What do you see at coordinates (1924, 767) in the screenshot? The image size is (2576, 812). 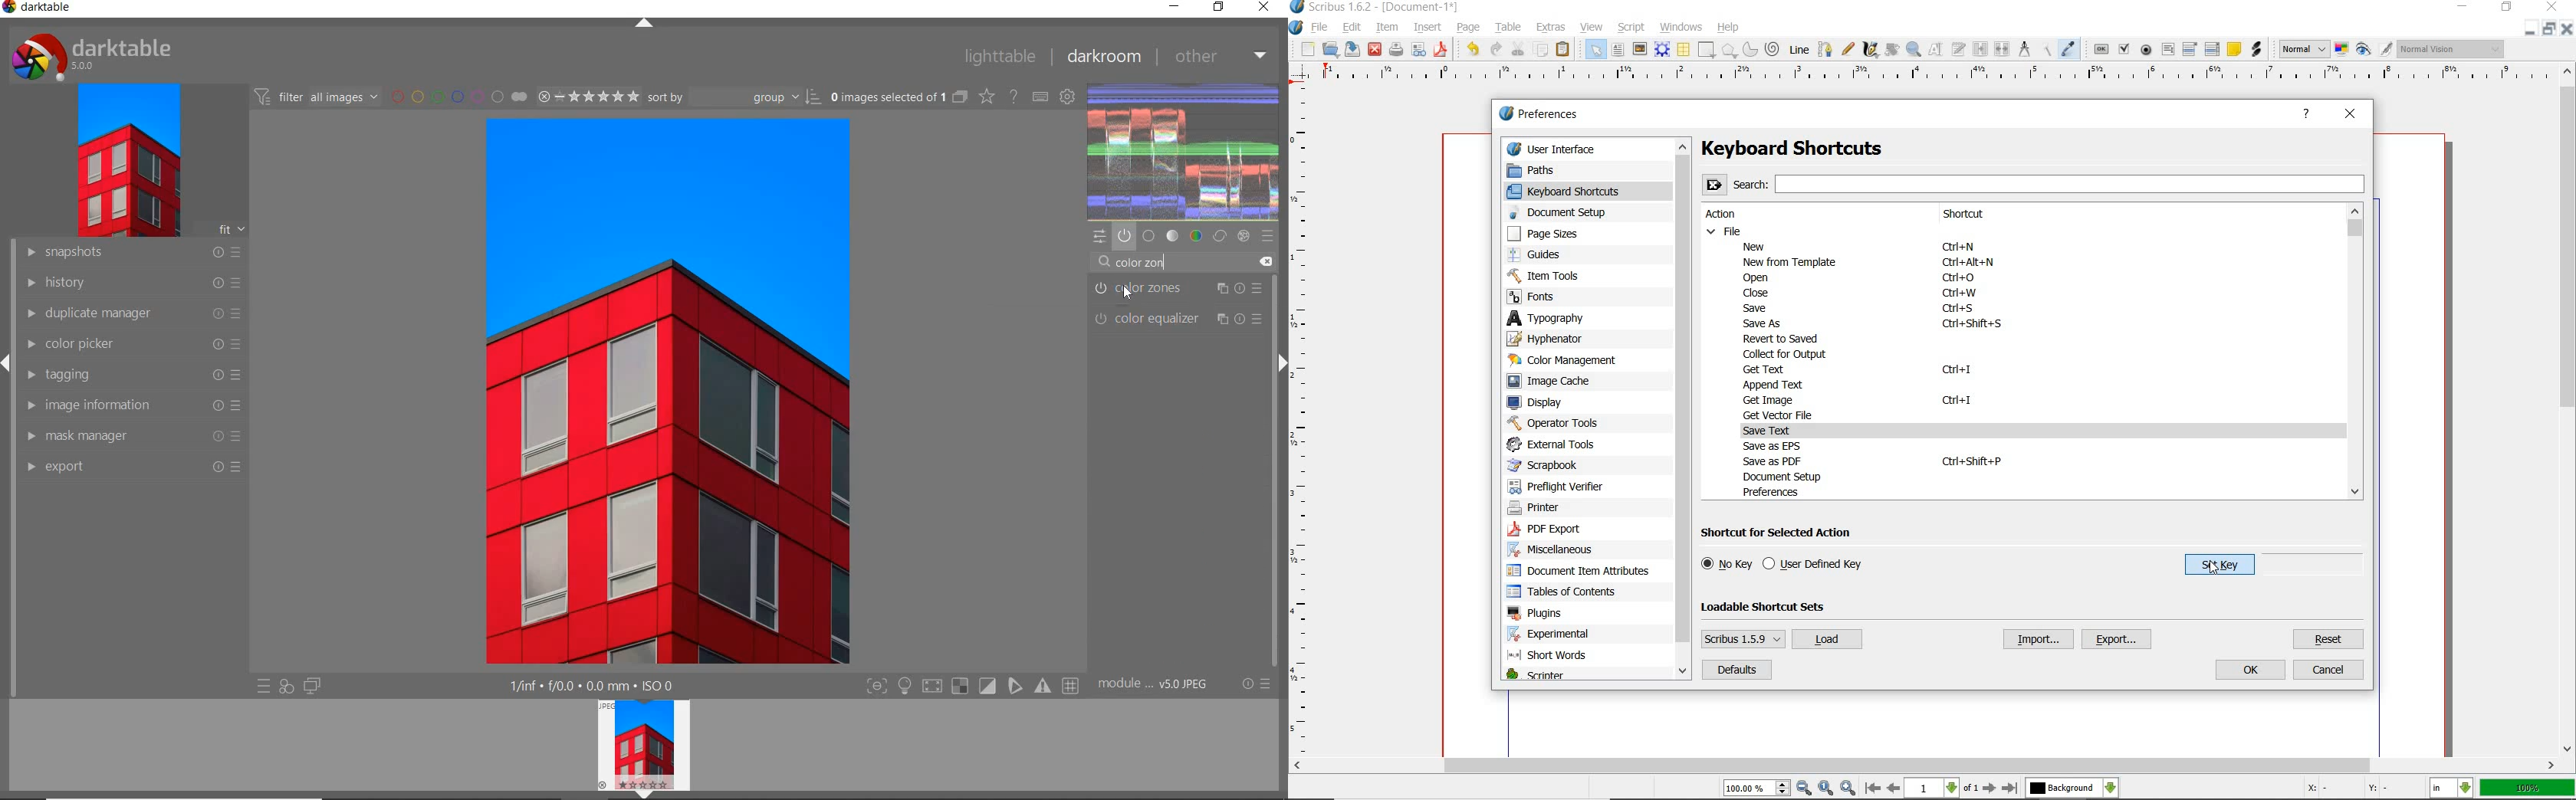 I see `scrollbar` at bounding box center [1924, 767].